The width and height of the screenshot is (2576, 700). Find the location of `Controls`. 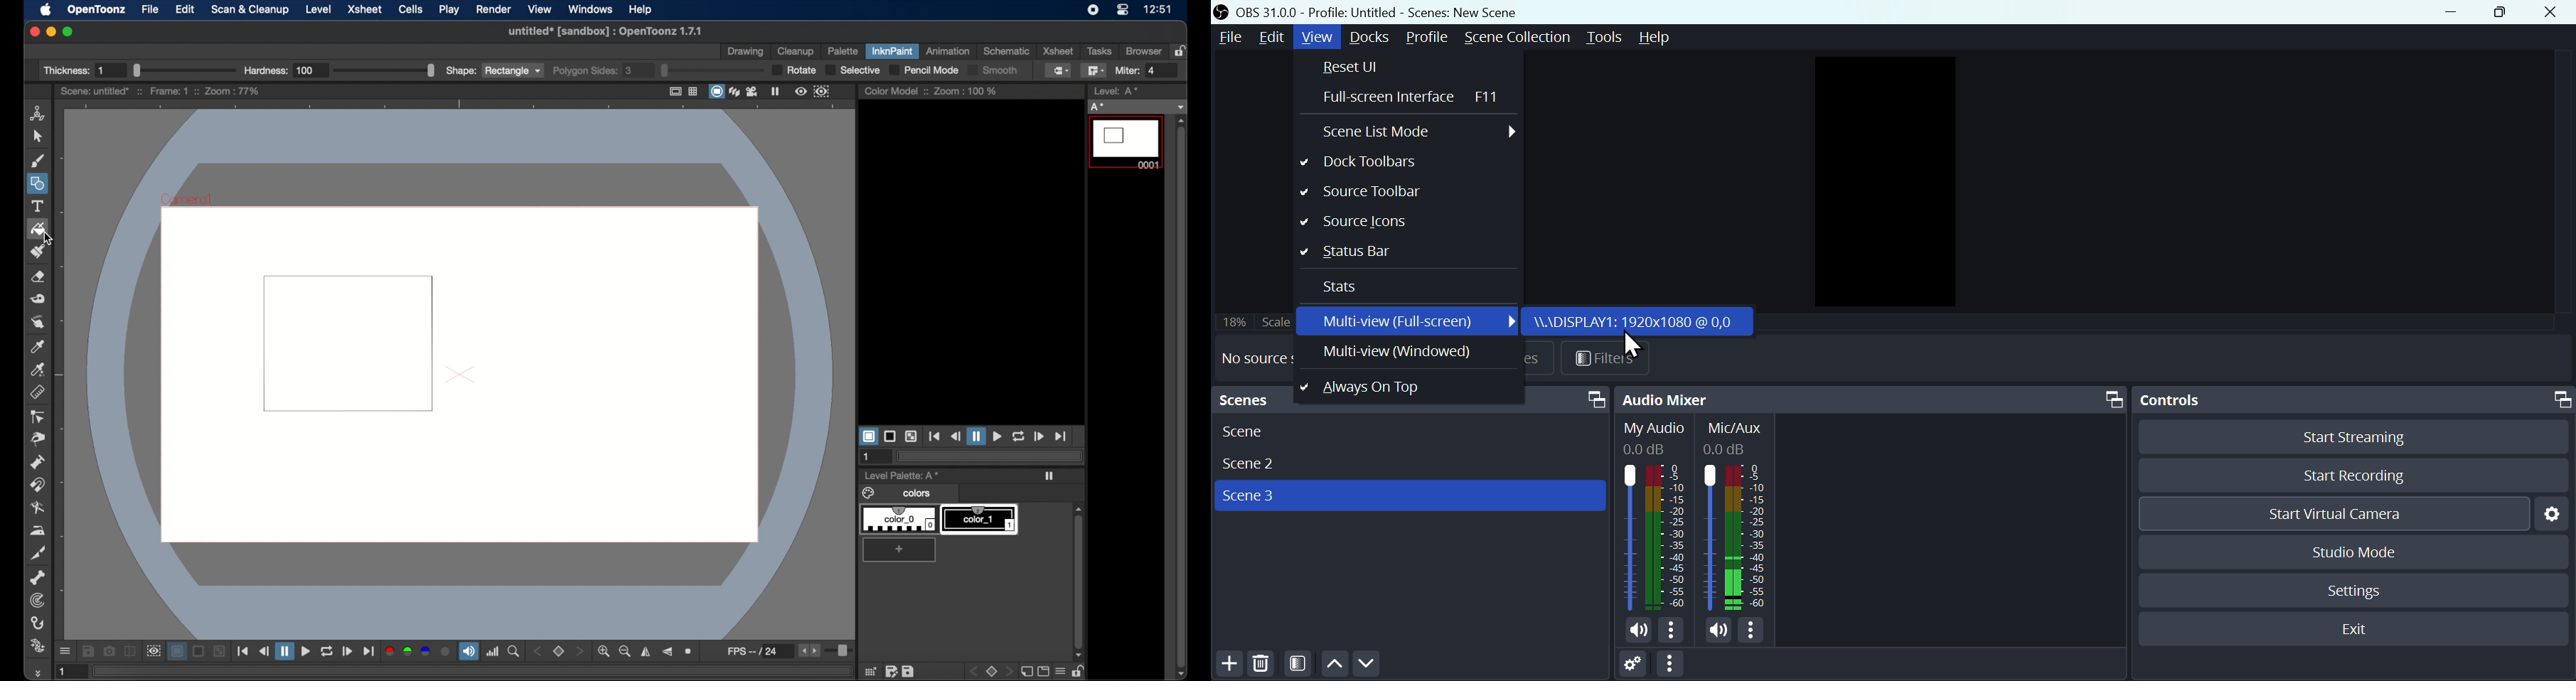

Controls is located at coordinates (2353, 400).